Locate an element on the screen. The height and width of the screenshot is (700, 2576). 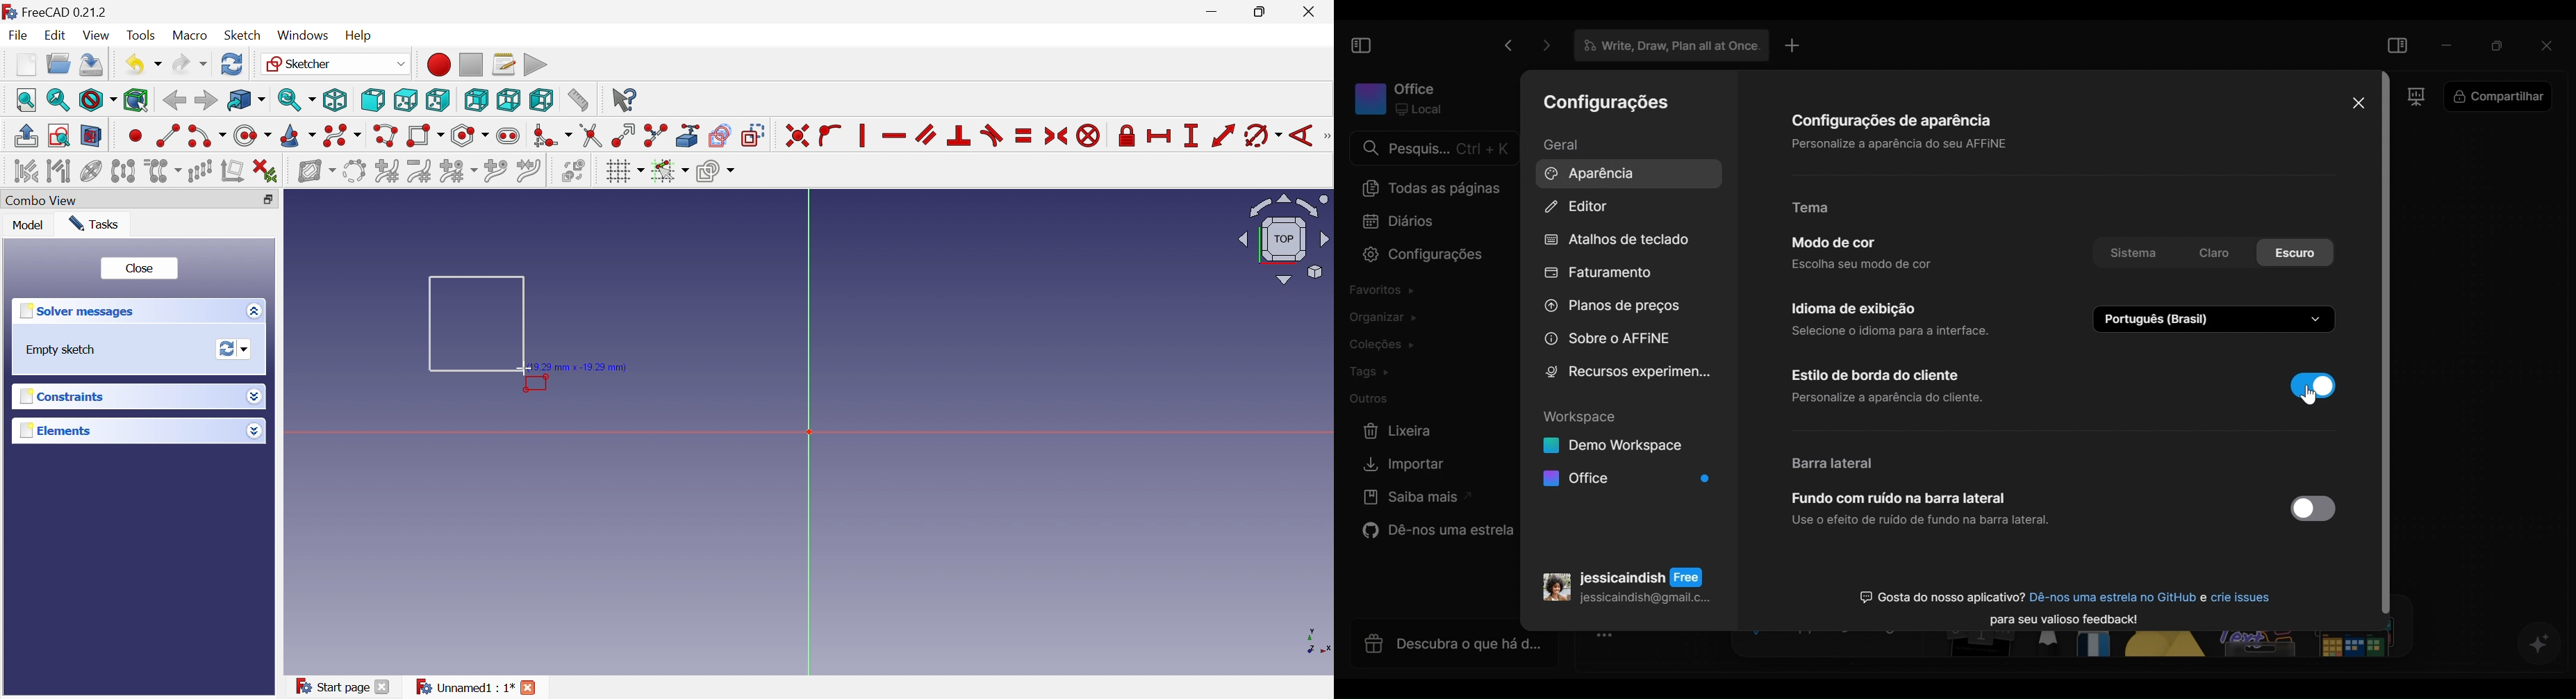
Constrain horizontally is located at coordinates (893, 136).